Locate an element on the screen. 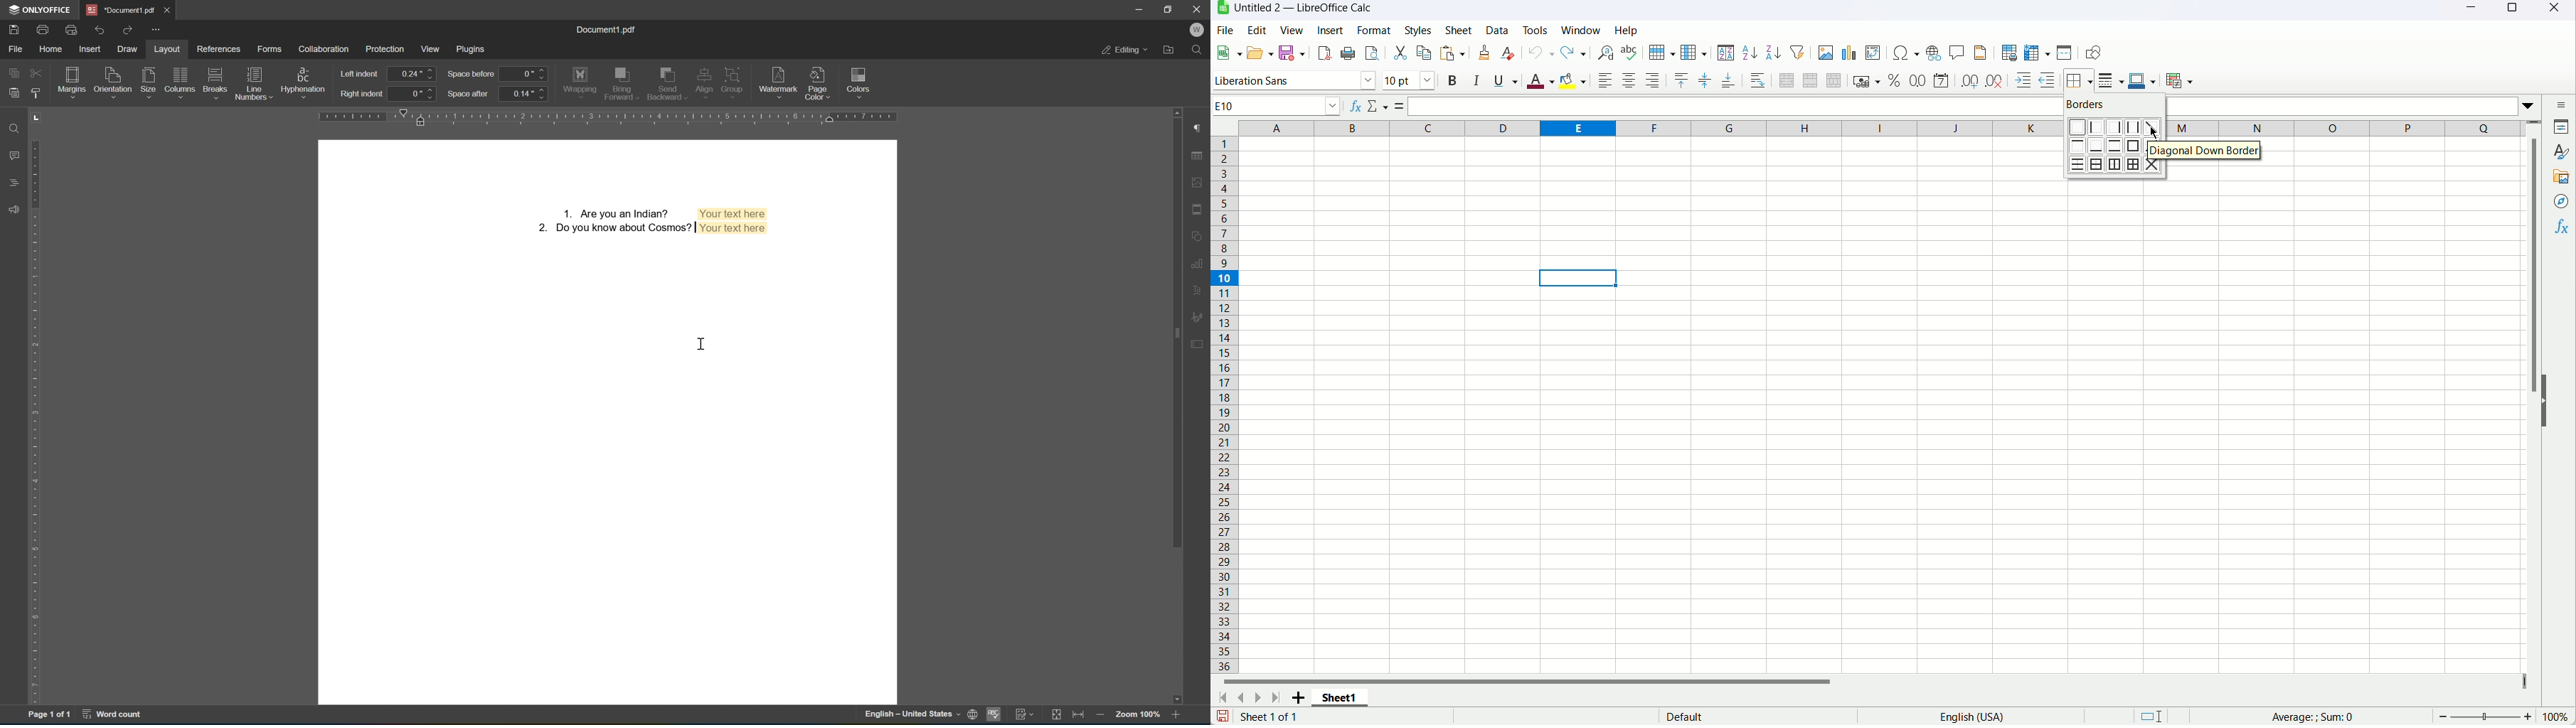 The width and height of the screenshot is (2576, 728). file is located at coordinates (16, 49).